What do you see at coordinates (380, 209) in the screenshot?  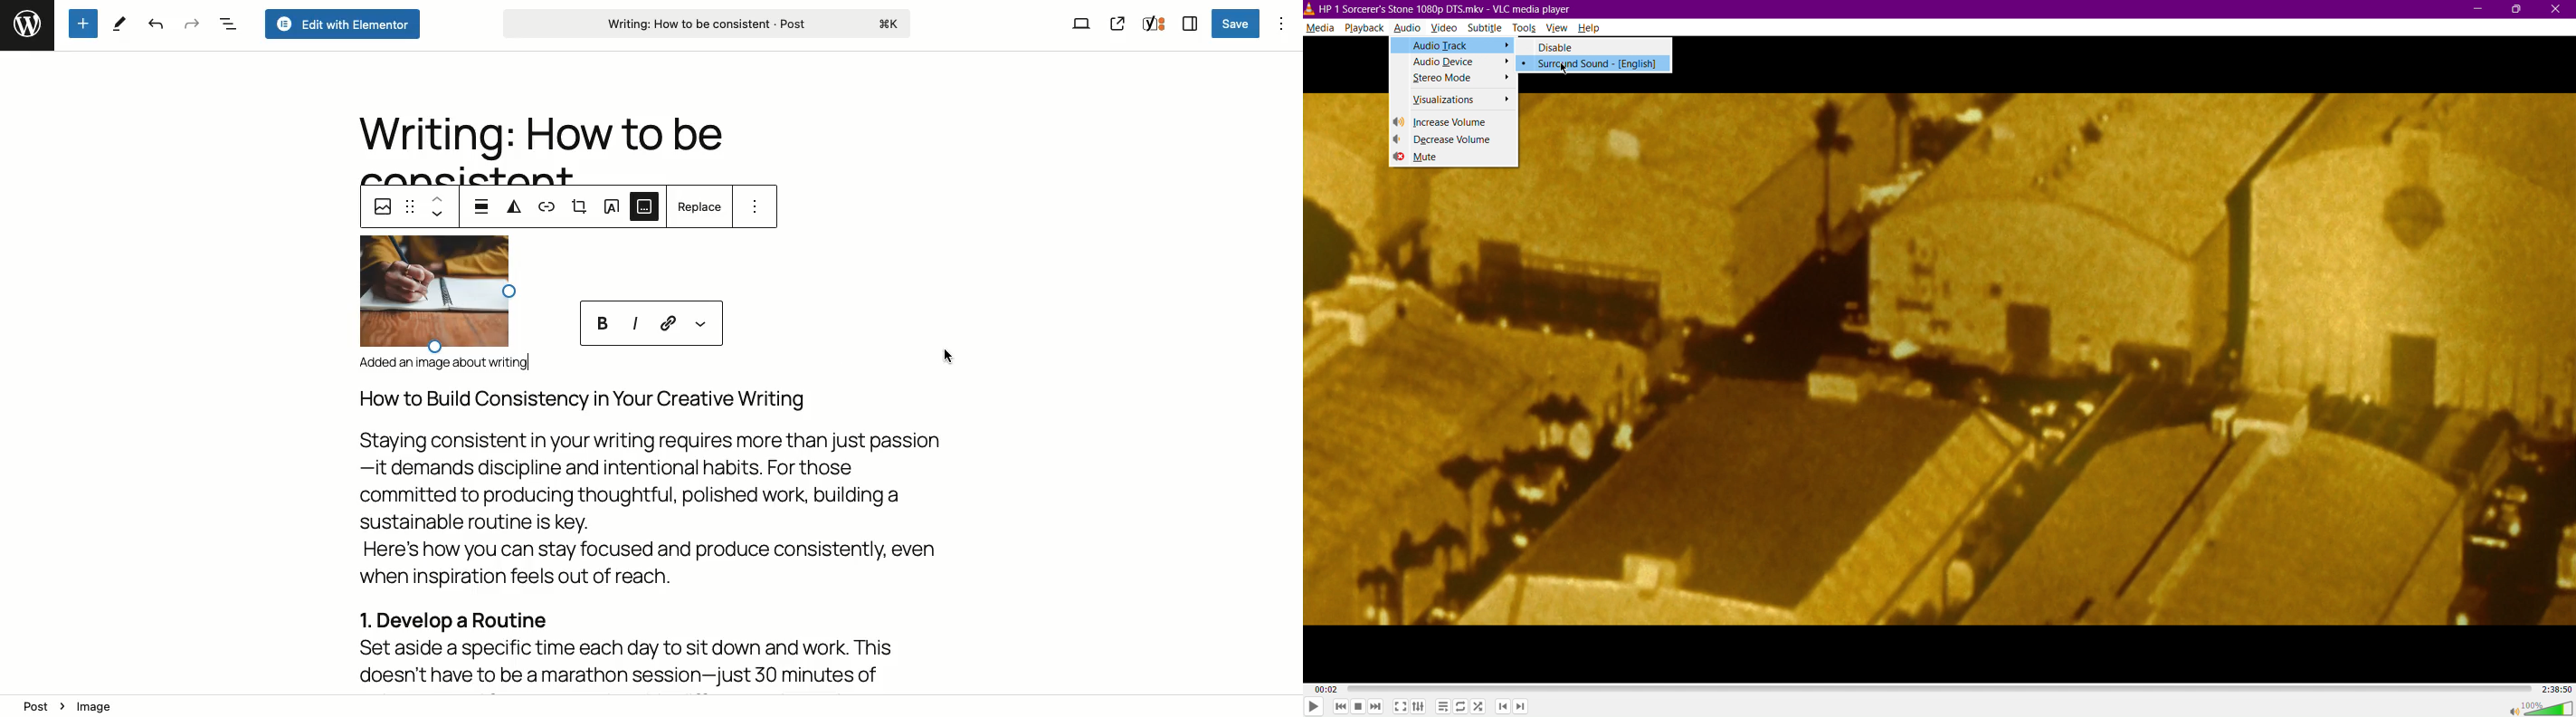 I see `Image` at bounding box center [380, 209].